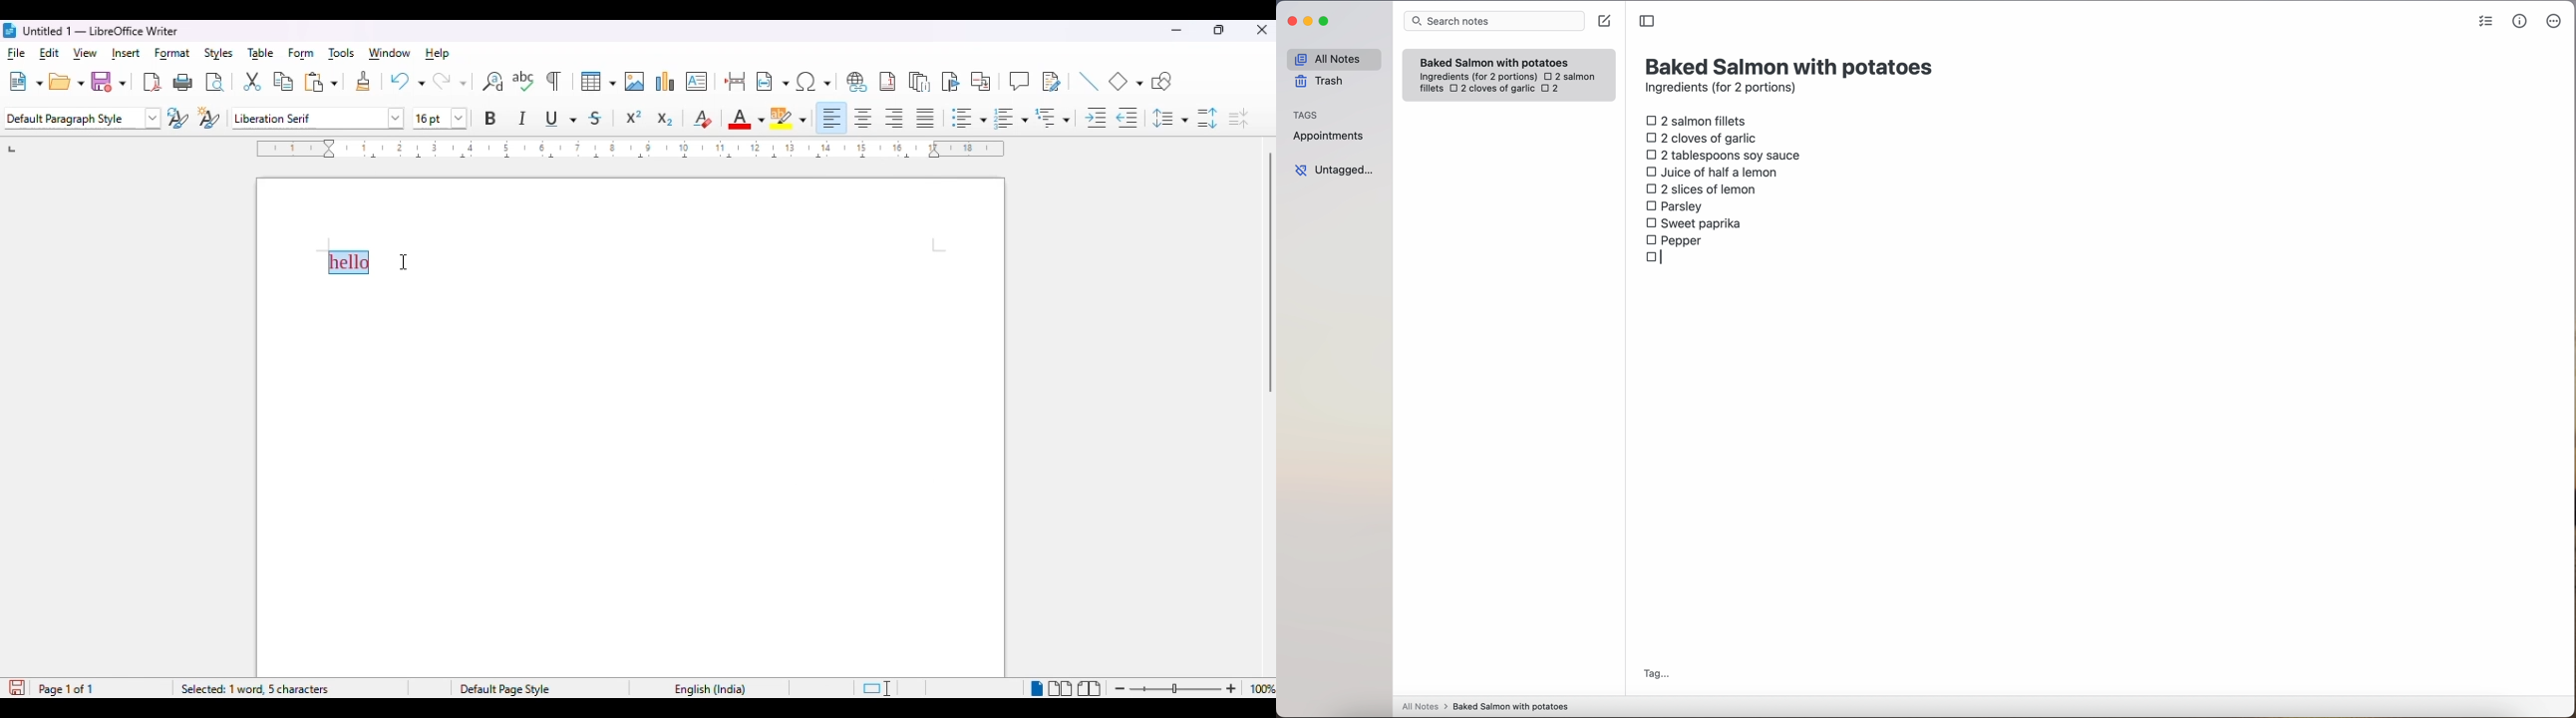 This screenshot has width=2576, height=728. I want to click on all notes > baked Salmon with potatoes, so click(1486, 706).